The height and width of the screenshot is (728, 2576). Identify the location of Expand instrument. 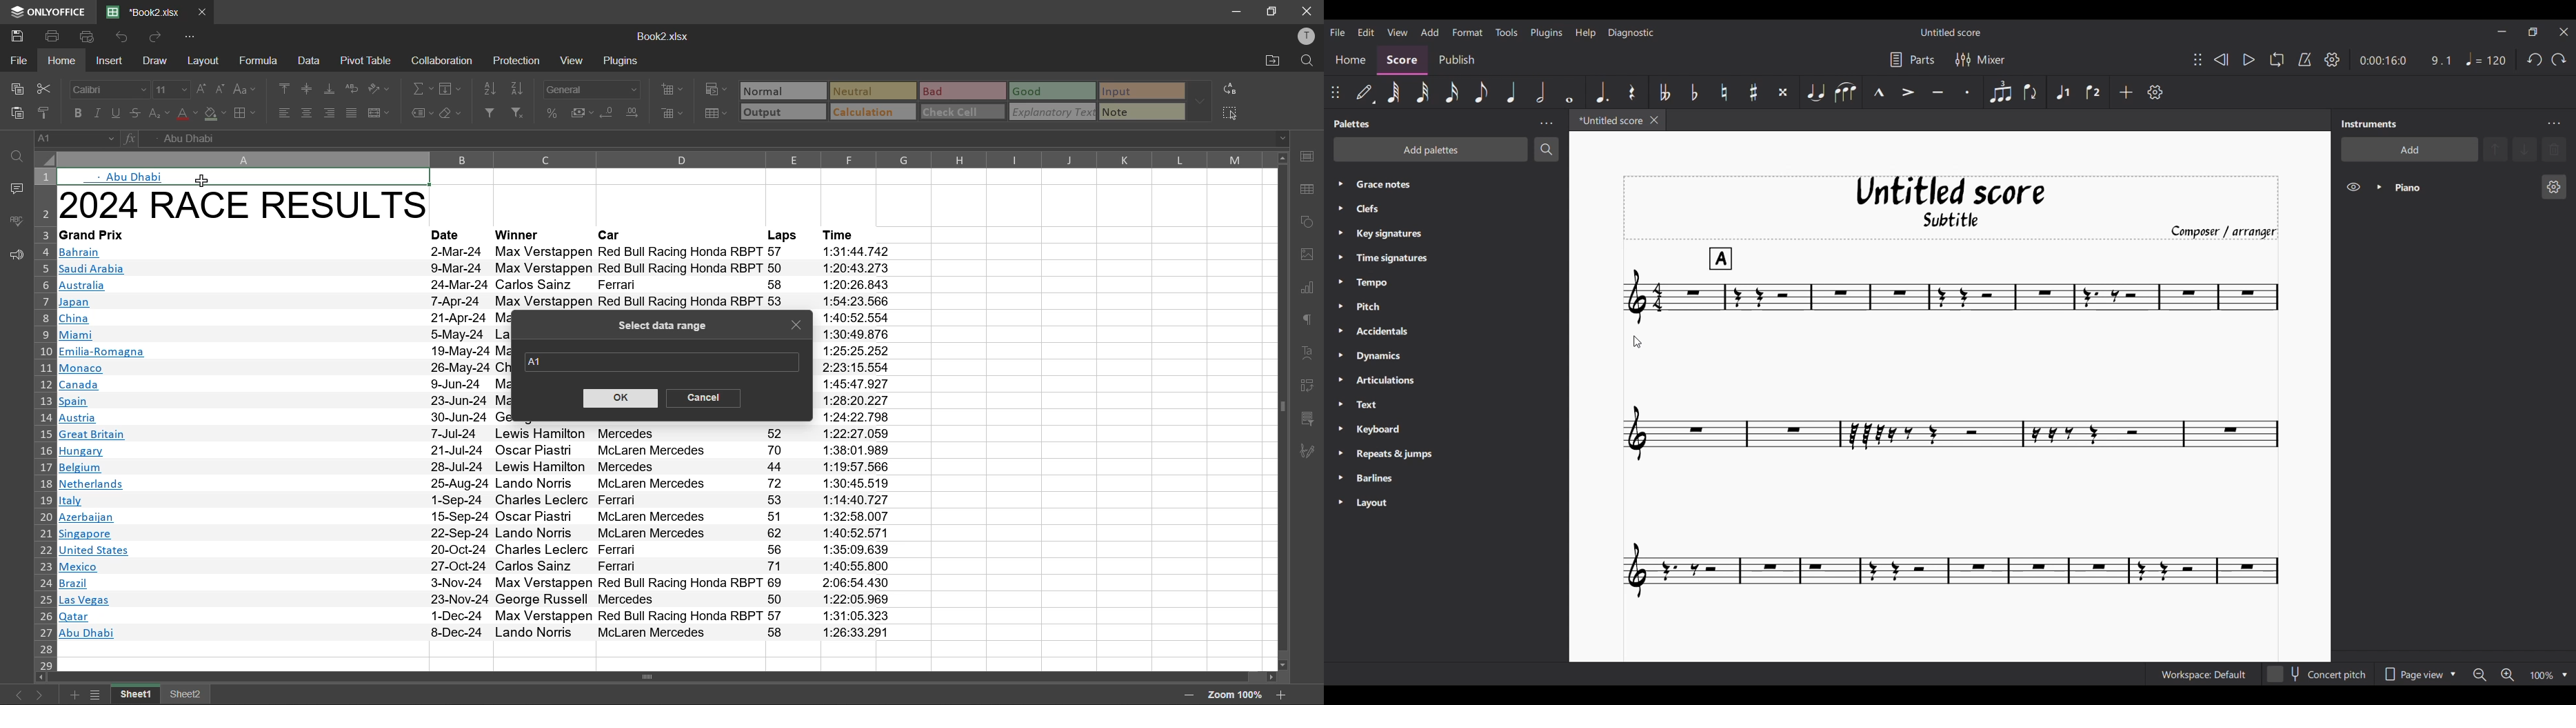
(2380, 187).